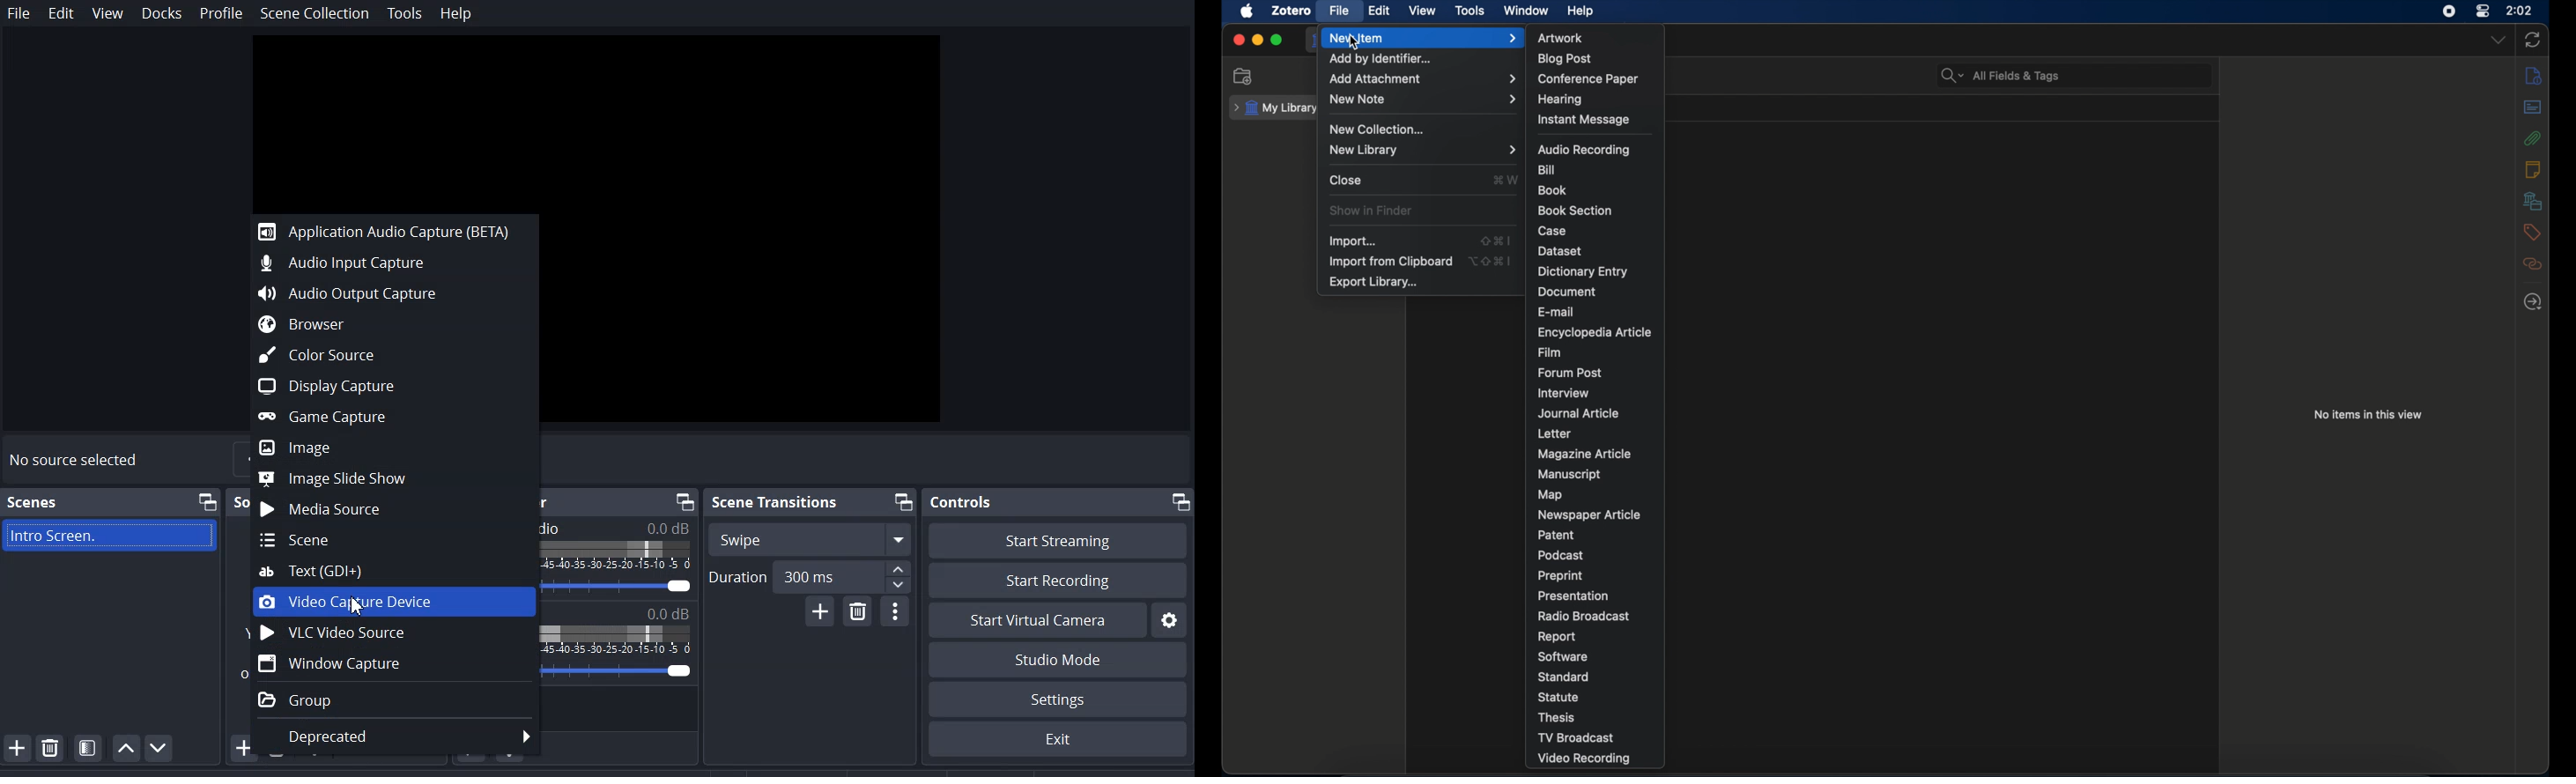 The image size is (2576, 784). Describe the element at coordinates (1567, 473) in the screenshot. I see `manuscript` at that location.